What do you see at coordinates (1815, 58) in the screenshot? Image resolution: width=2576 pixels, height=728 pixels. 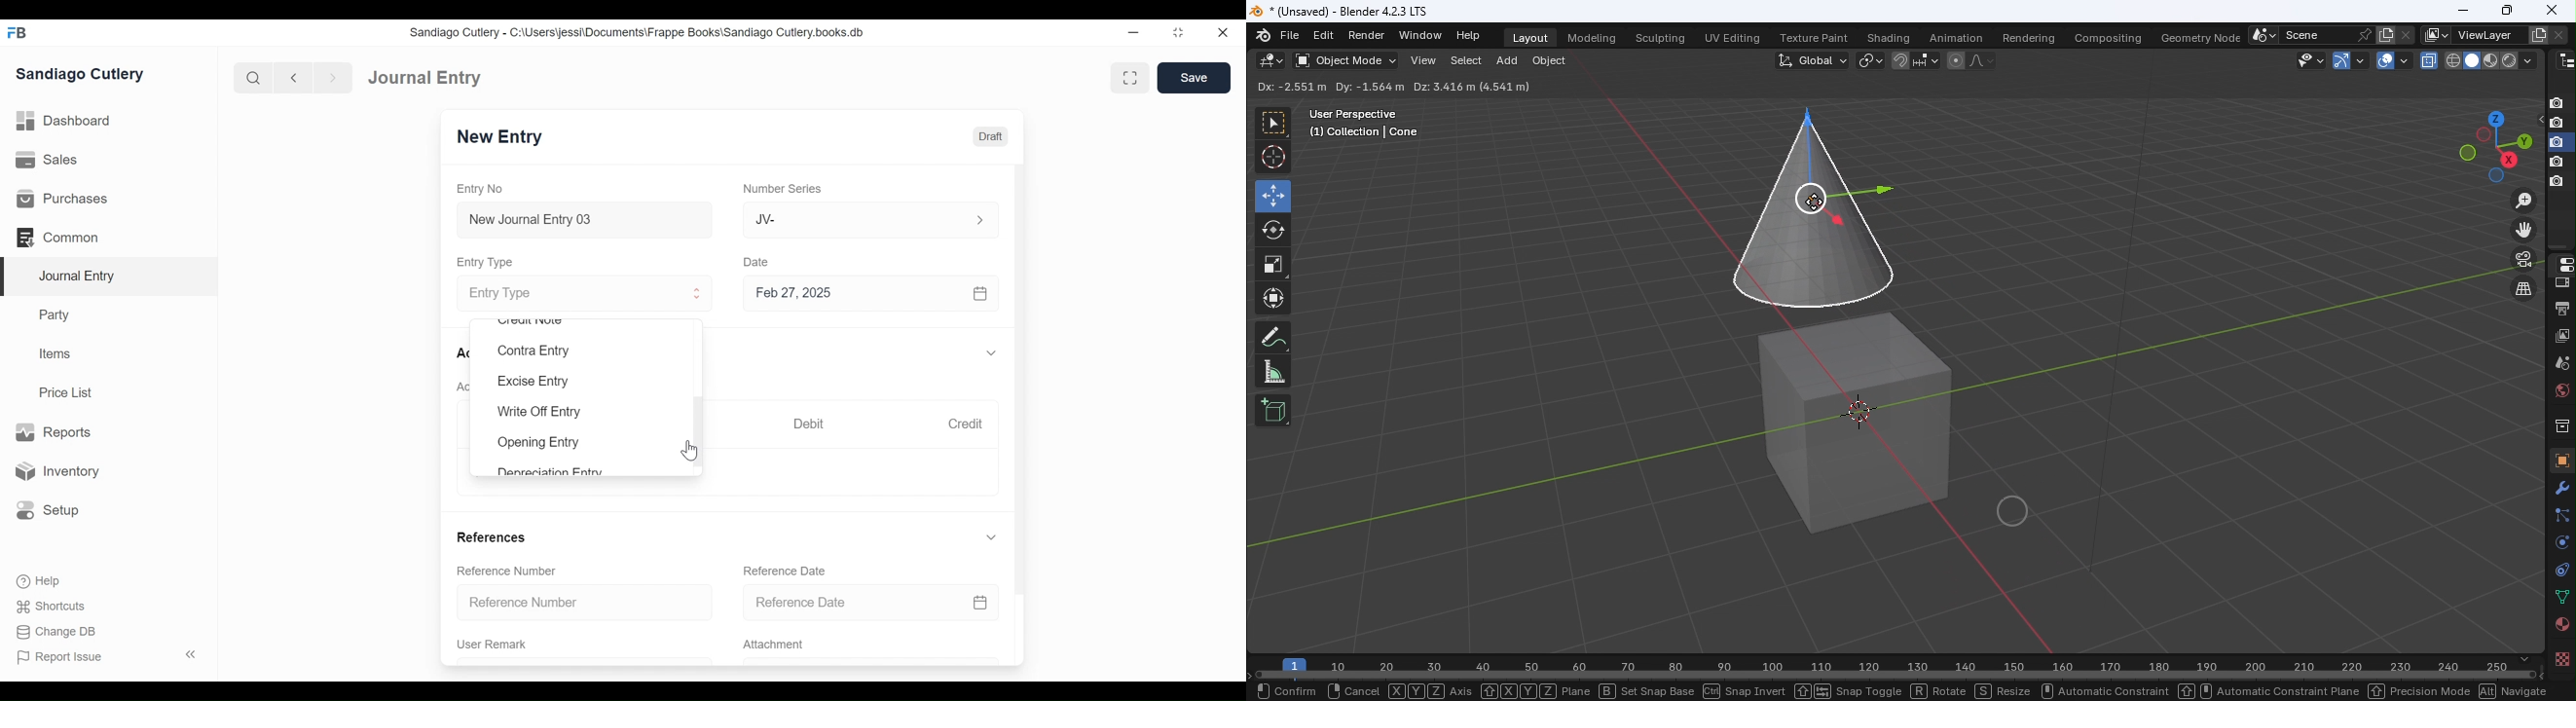 I see `Transformation orientation` at bounding box center [1815, 58].